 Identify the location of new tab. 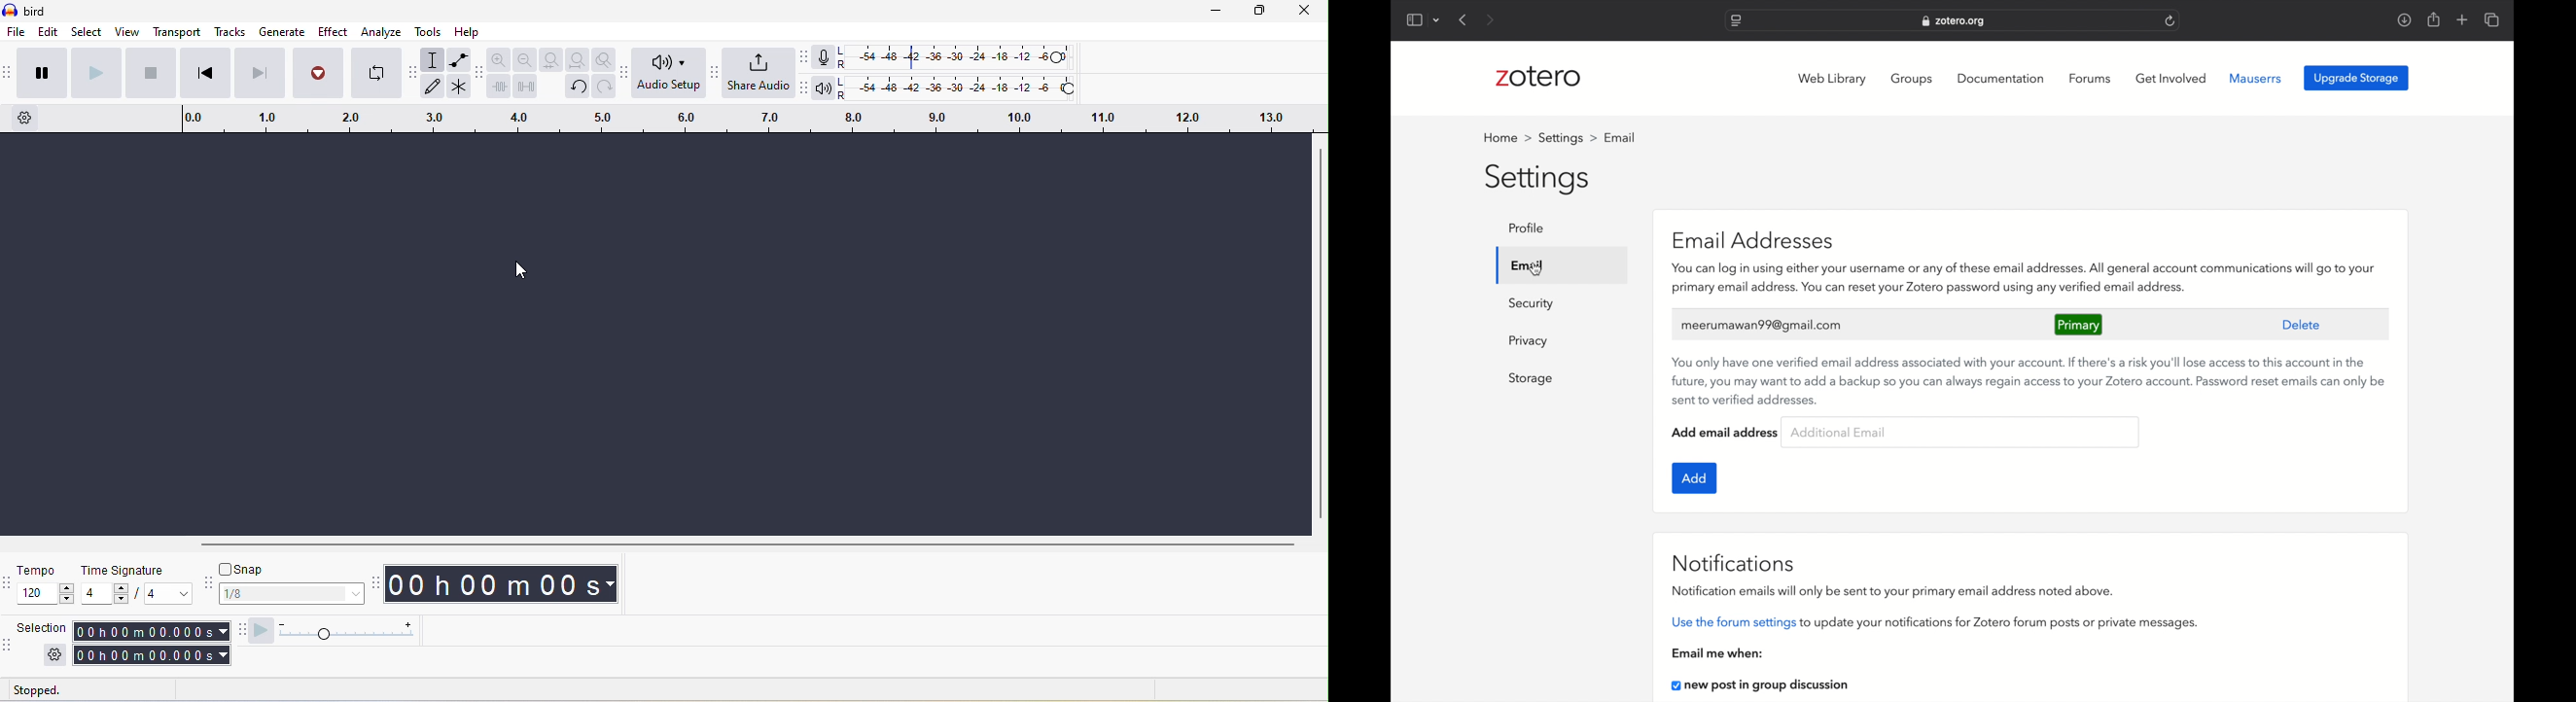
(2463, 20).